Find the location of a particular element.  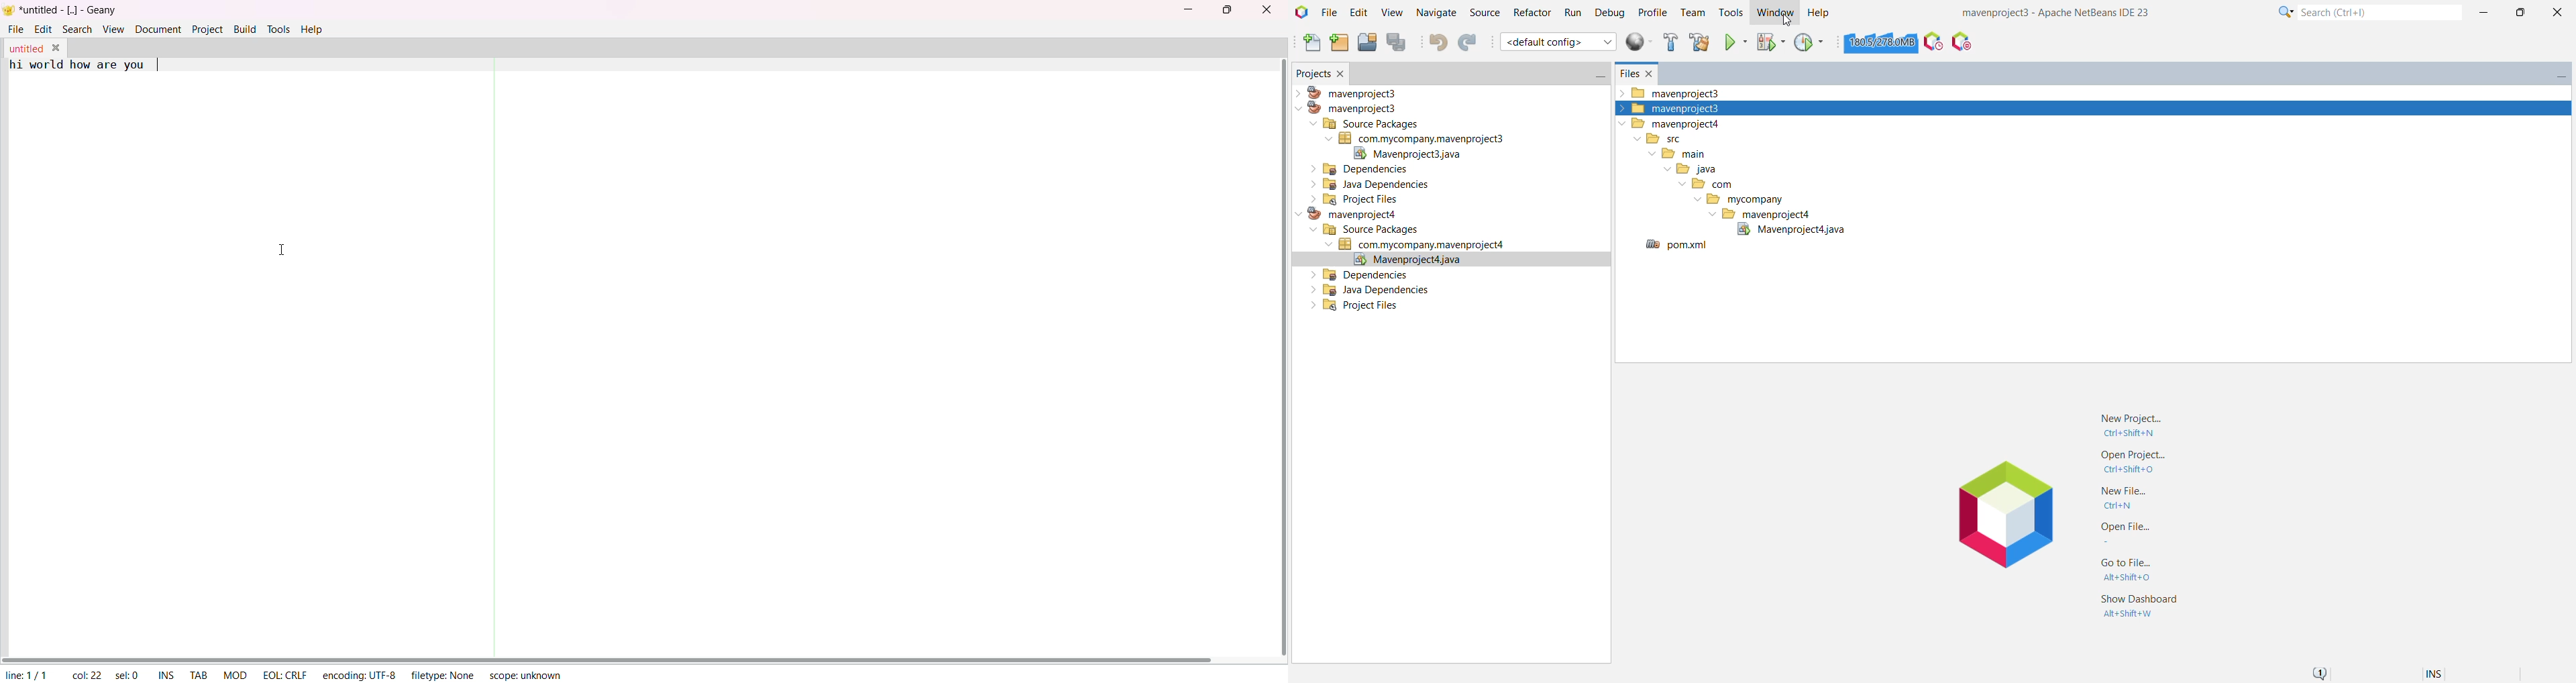

eol: crlf is located at coordinates (284, 673).